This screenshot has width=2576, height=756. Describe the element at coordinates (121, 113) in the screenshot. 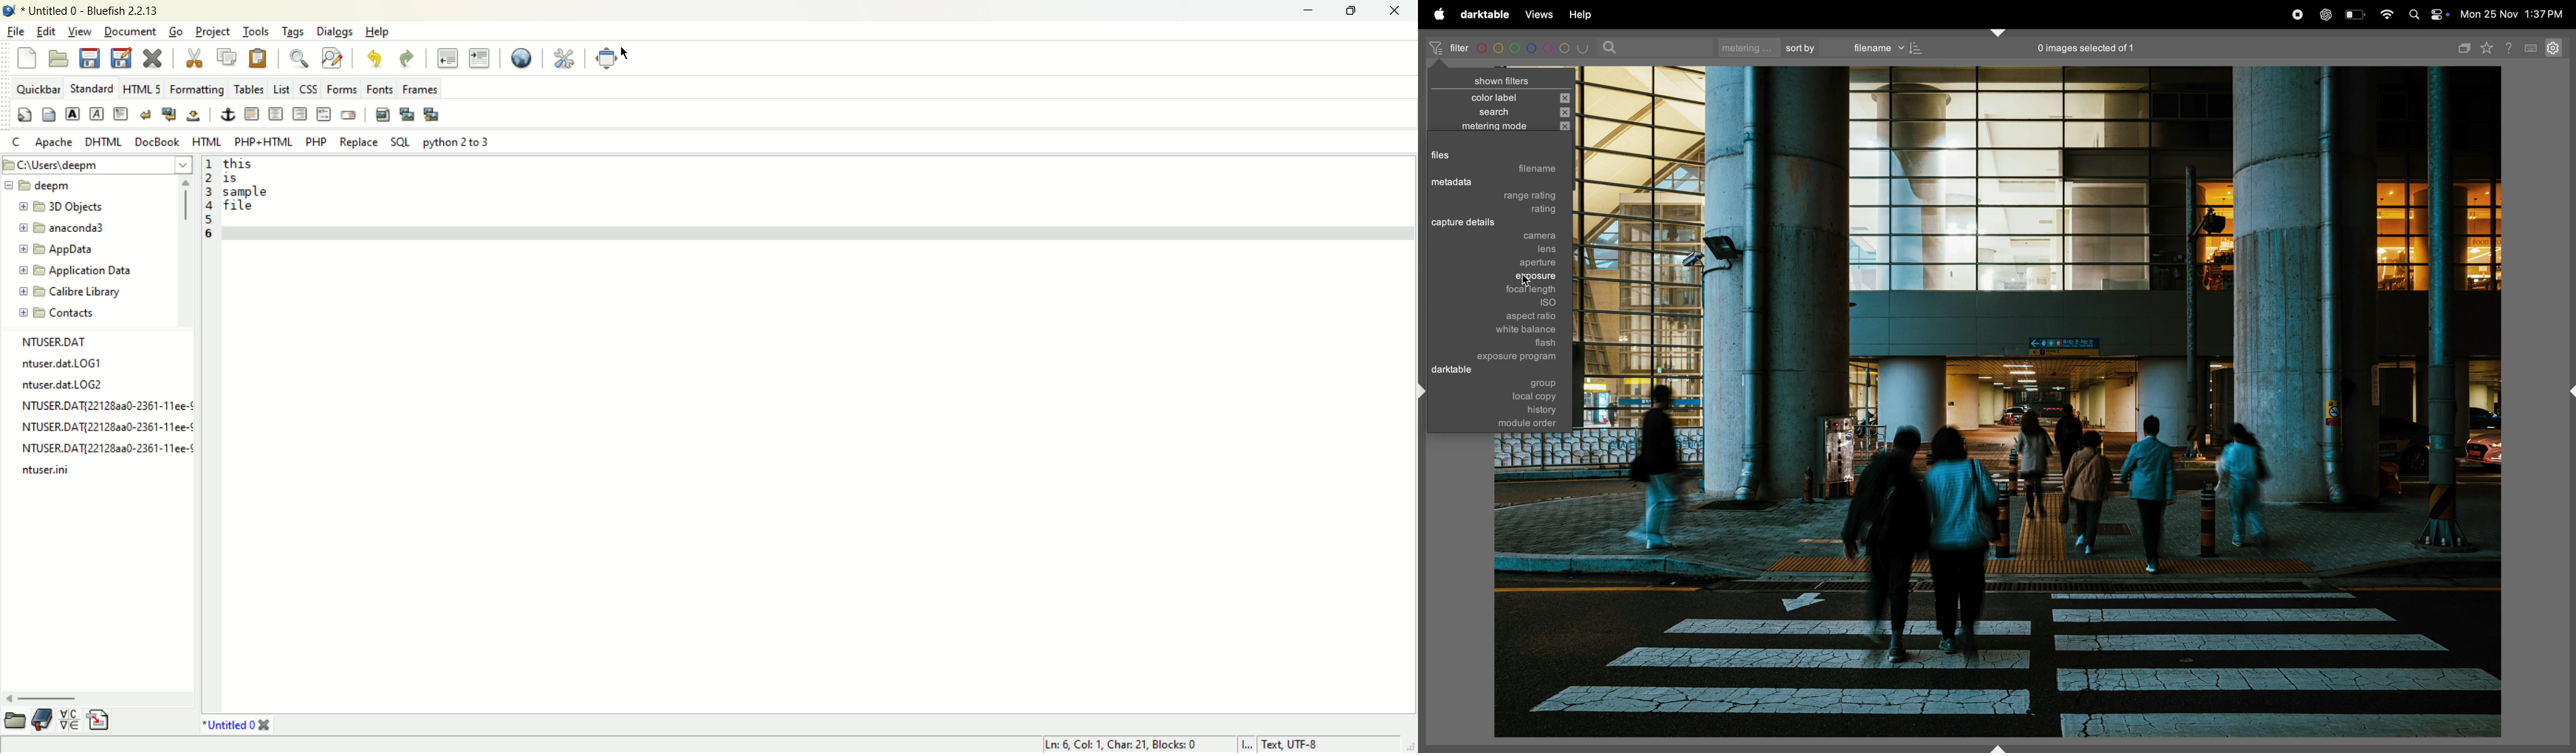

I see `paragraph` at that location.